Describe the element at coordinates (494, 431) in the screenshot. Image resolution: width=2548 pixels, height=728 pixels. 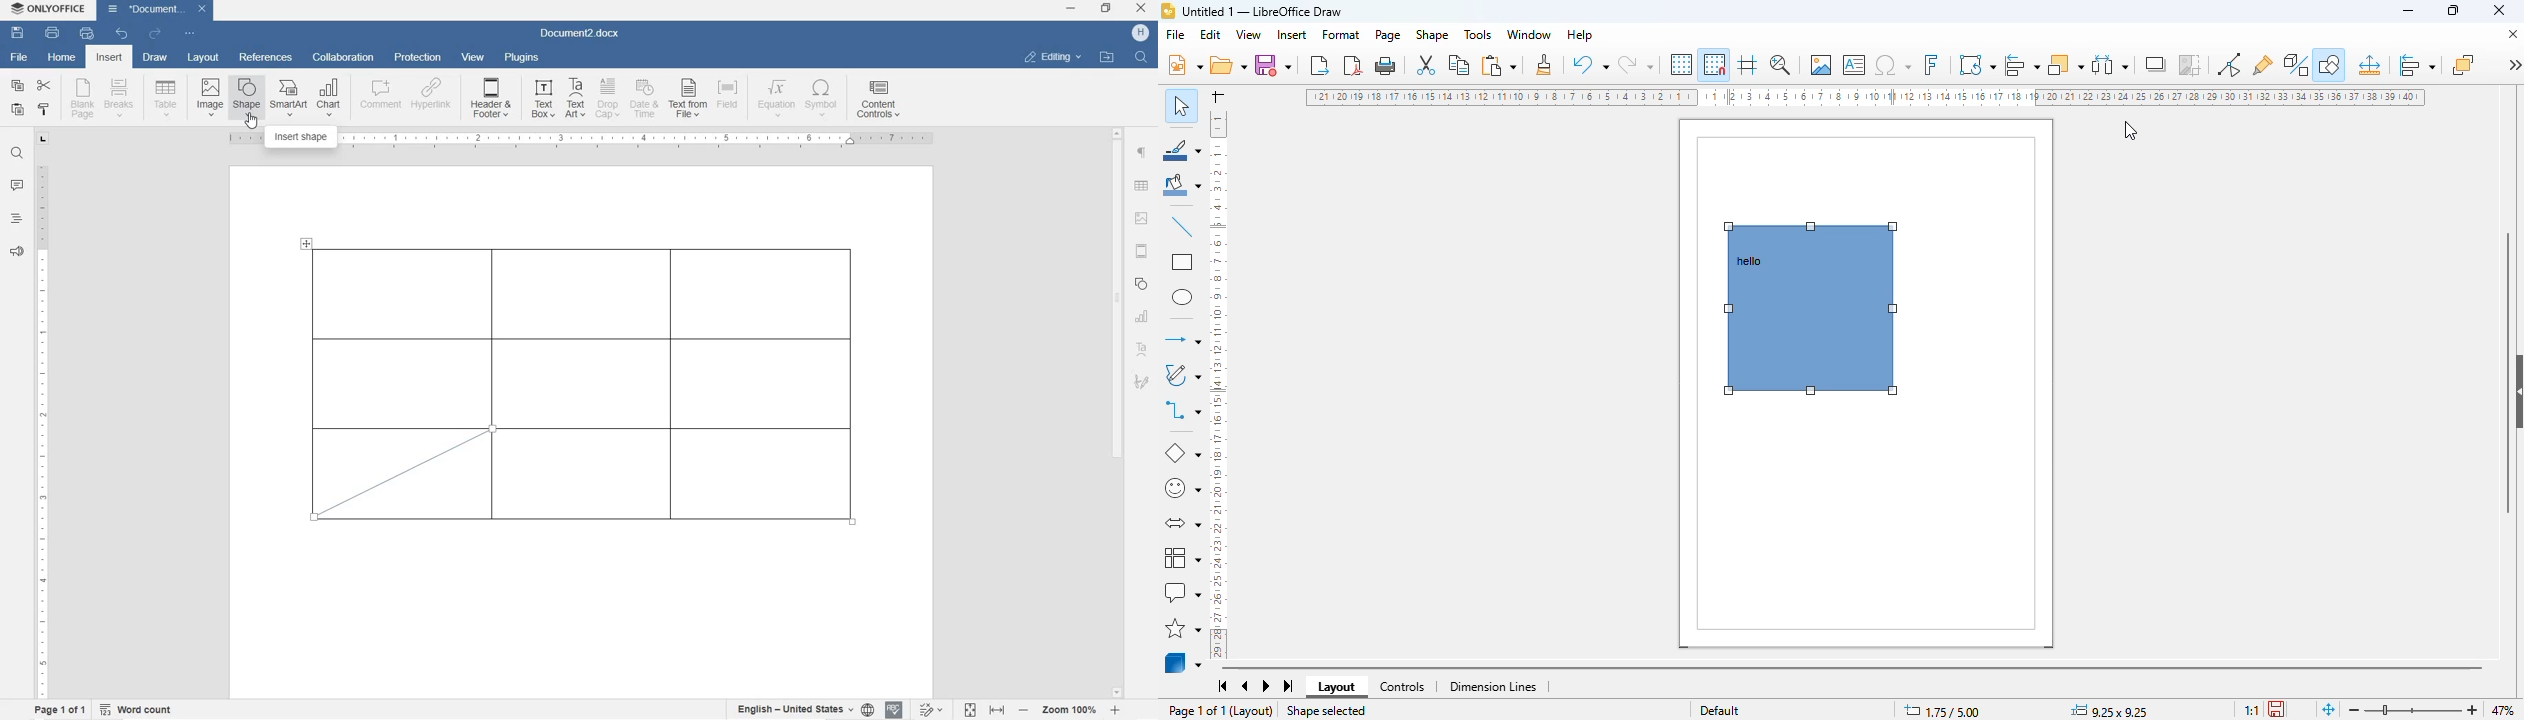
I see `line tool/cursor location` at that location.